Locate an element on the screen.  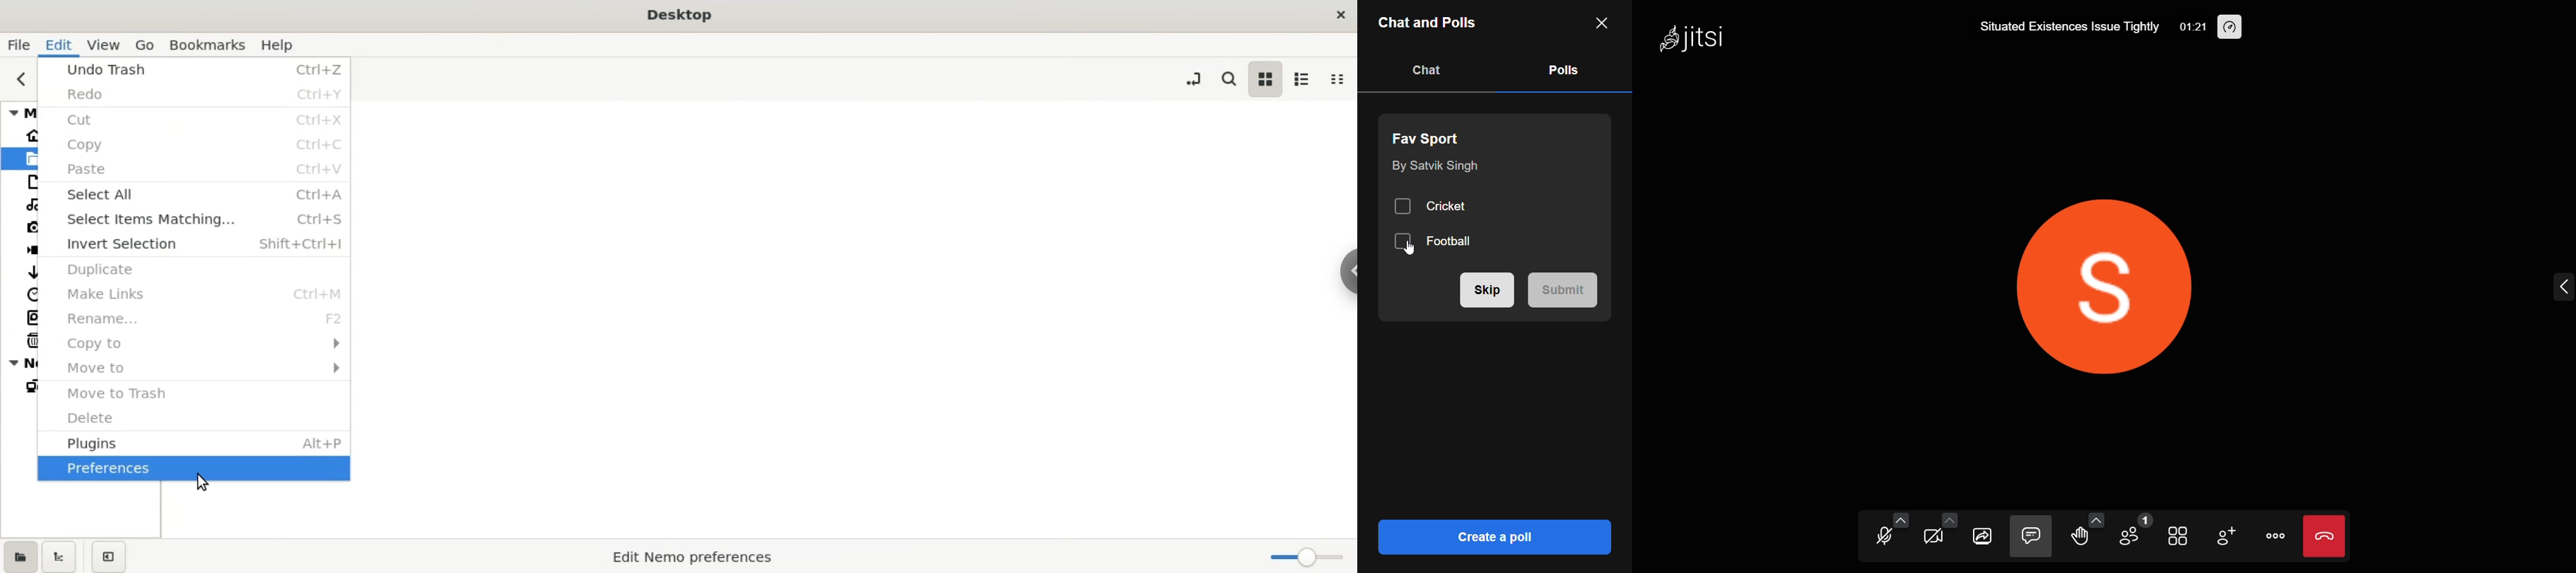
by Satvik Singh is located at coordinates (1434, 168).